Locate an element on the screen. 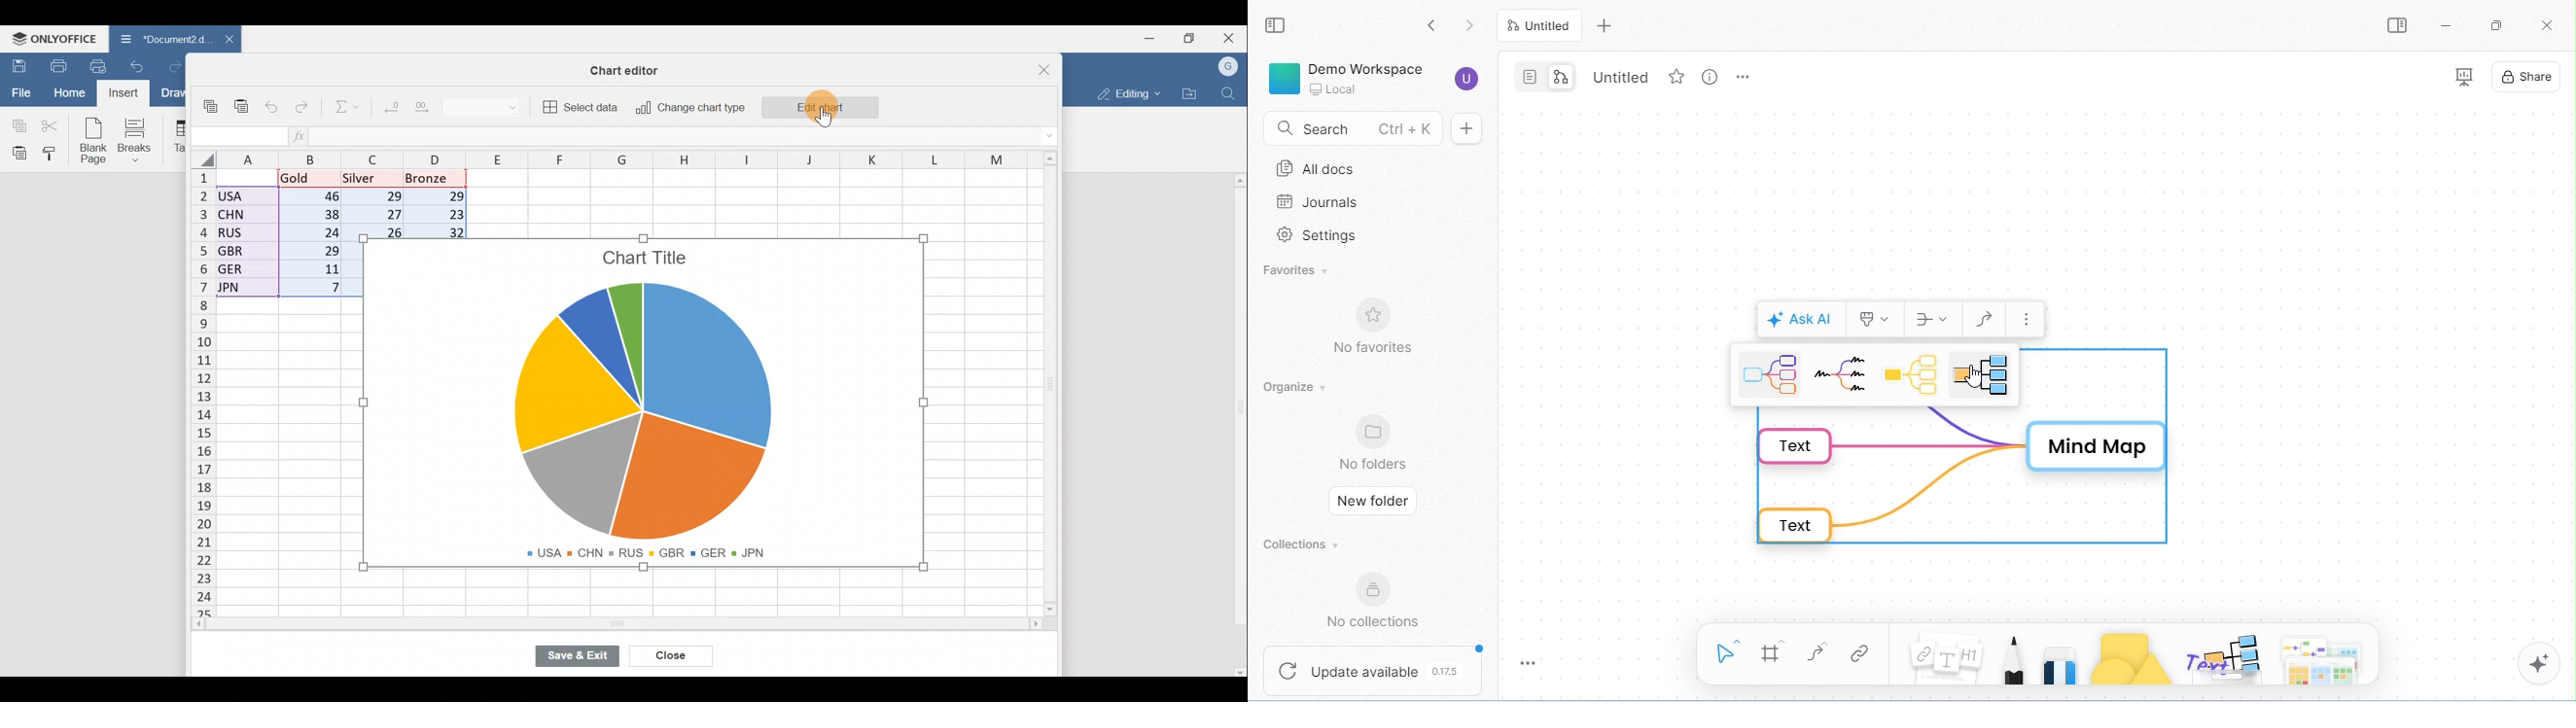  Chart image is located at coordinates (646, 404).